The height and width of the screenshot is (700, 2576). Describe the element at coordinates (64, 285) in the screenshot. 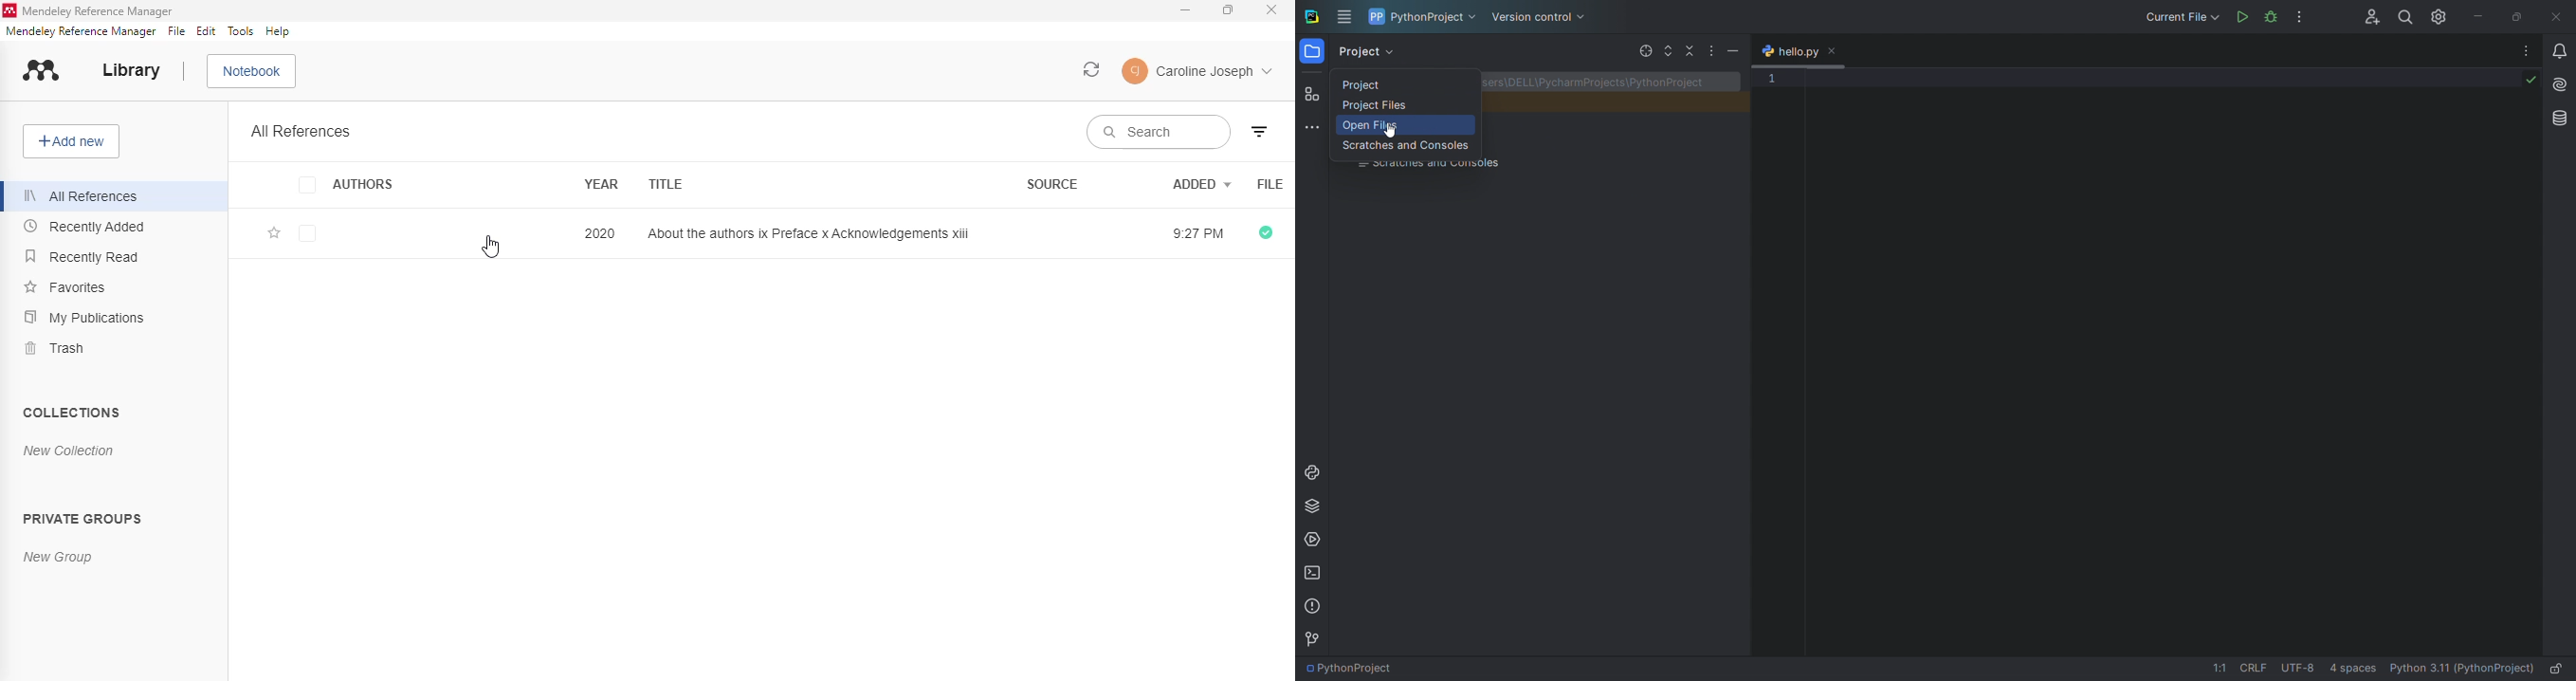

I see `favorites` at that location.